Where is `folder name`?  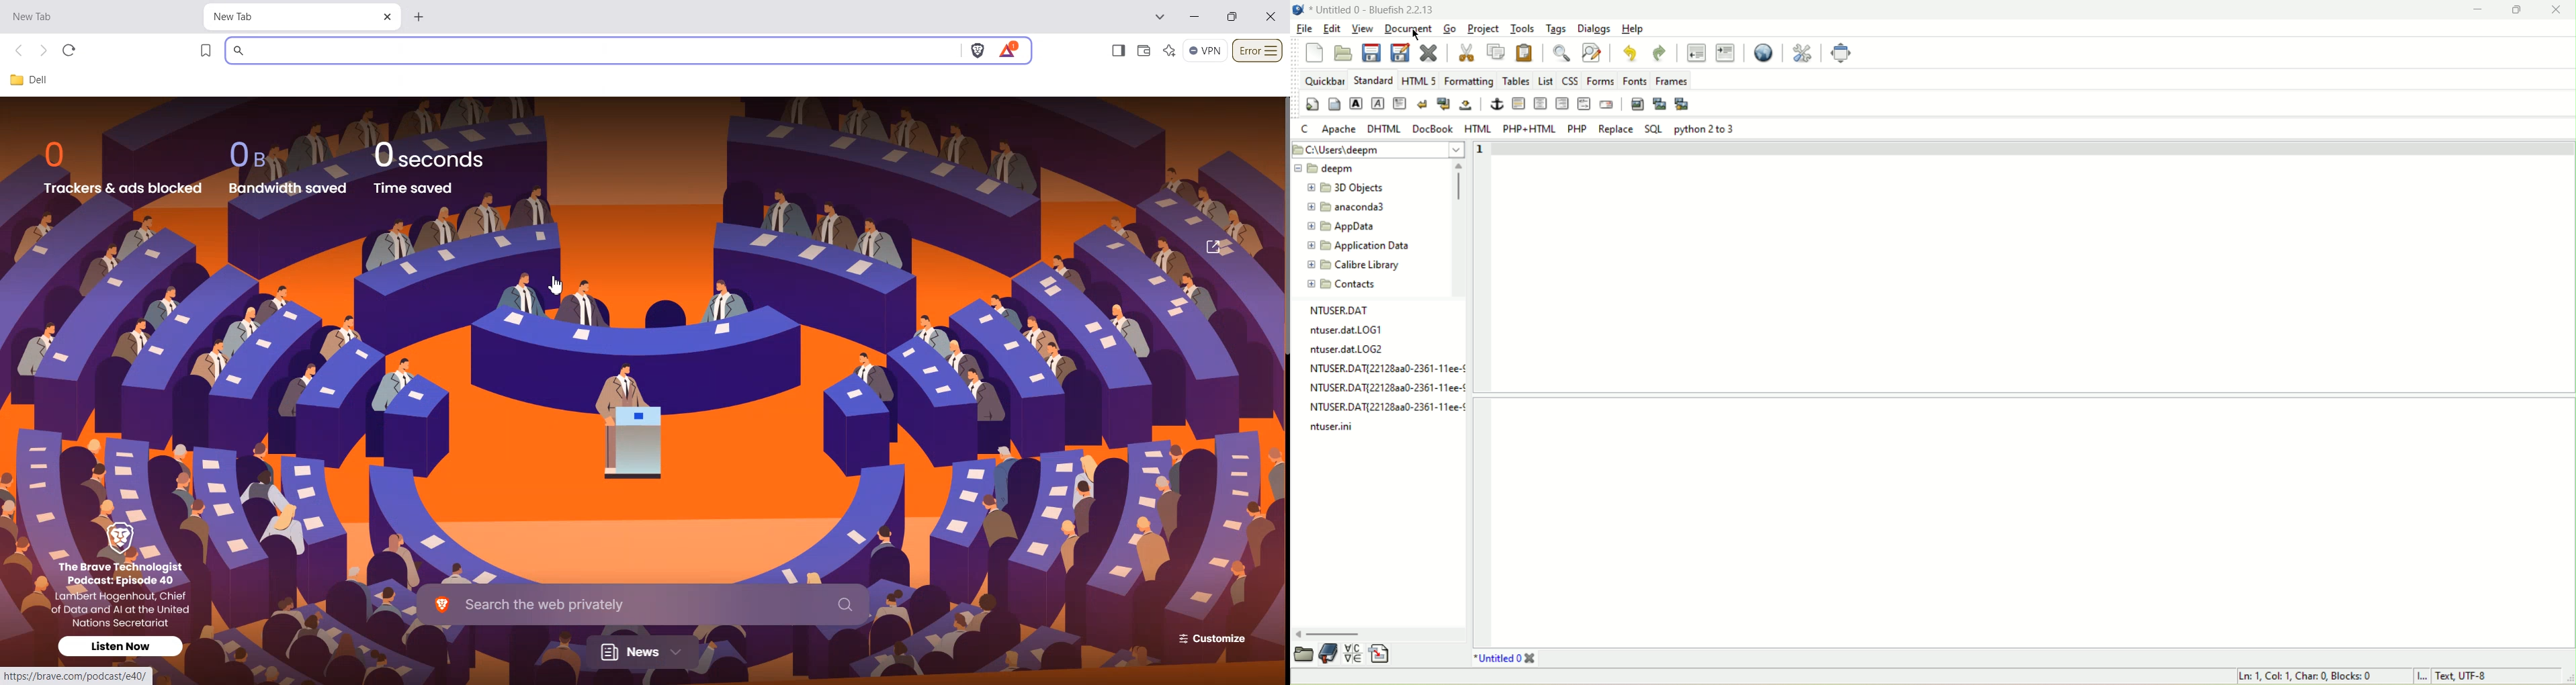
folder name is located at coordinates (1336, 168).